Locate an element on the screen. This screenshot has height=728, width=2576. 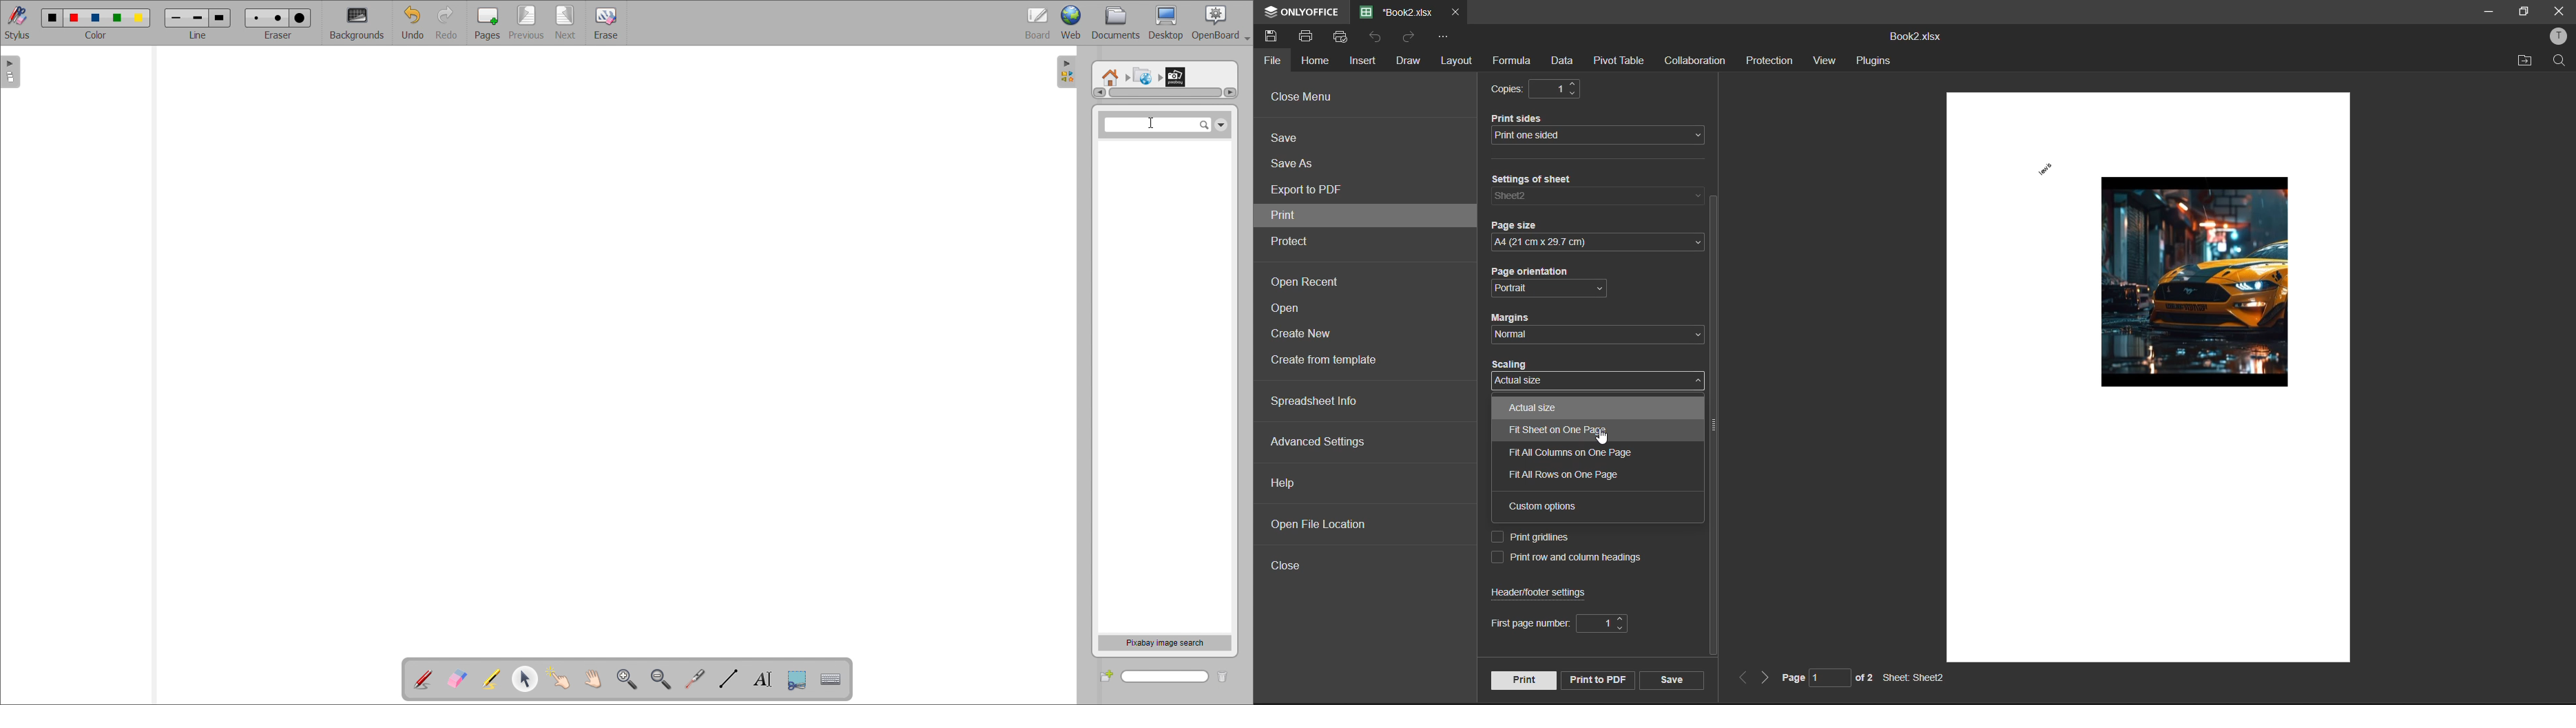
file is located at coordinates (1274, 61).